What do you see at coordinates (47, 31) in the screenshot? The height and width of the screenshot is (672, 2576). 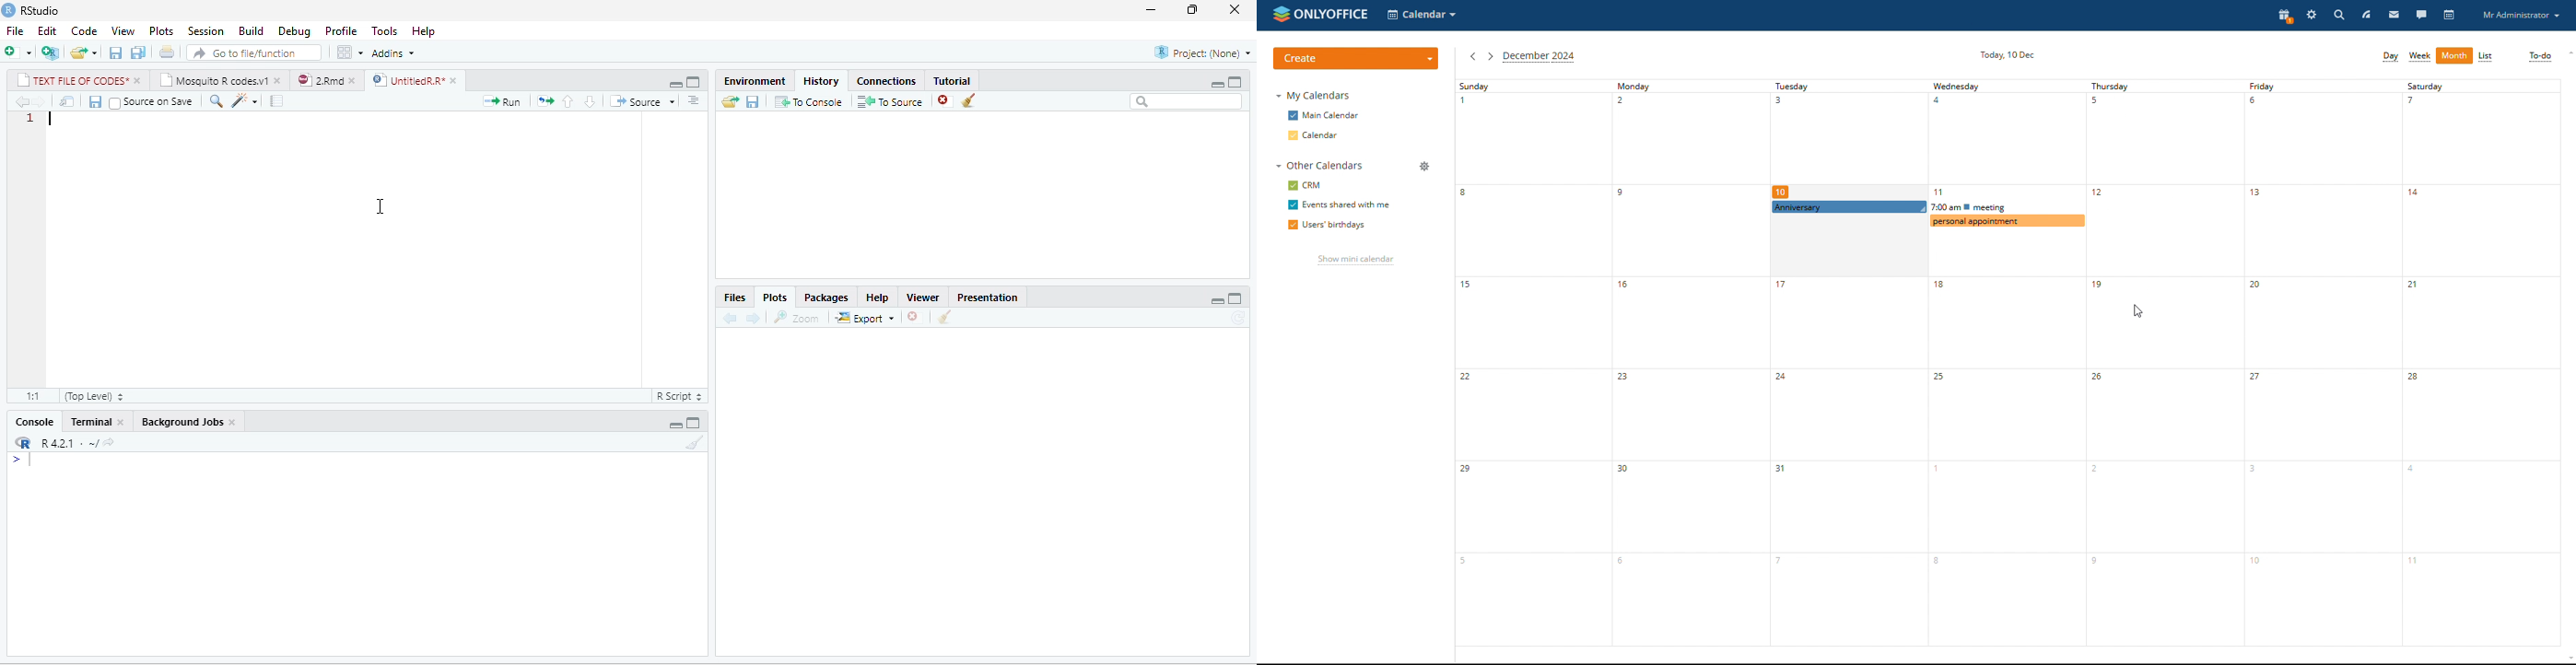 I see `Edit` at bounding box center [47, 31].